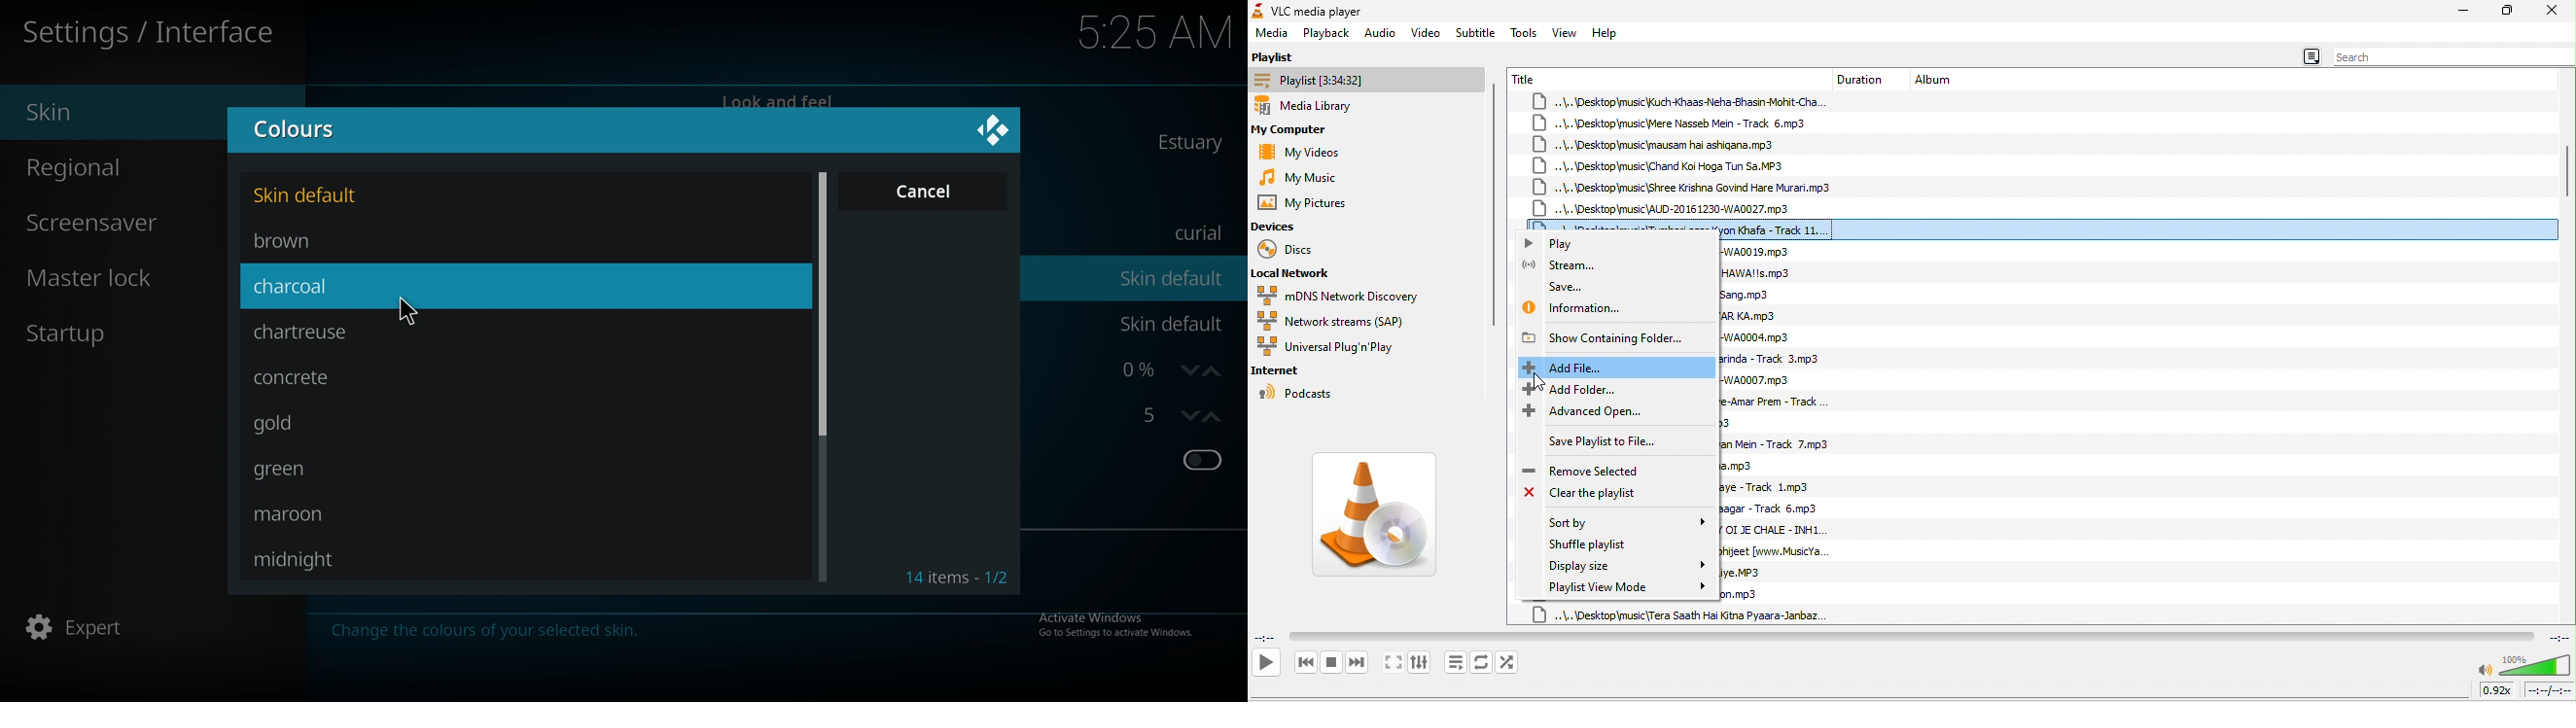 Image resolution: width=2576 pixels, height=728 pixels. What do you see at coordinates (992, 131) in the screenshot?
I see `close` at bounding box center [992, 131].